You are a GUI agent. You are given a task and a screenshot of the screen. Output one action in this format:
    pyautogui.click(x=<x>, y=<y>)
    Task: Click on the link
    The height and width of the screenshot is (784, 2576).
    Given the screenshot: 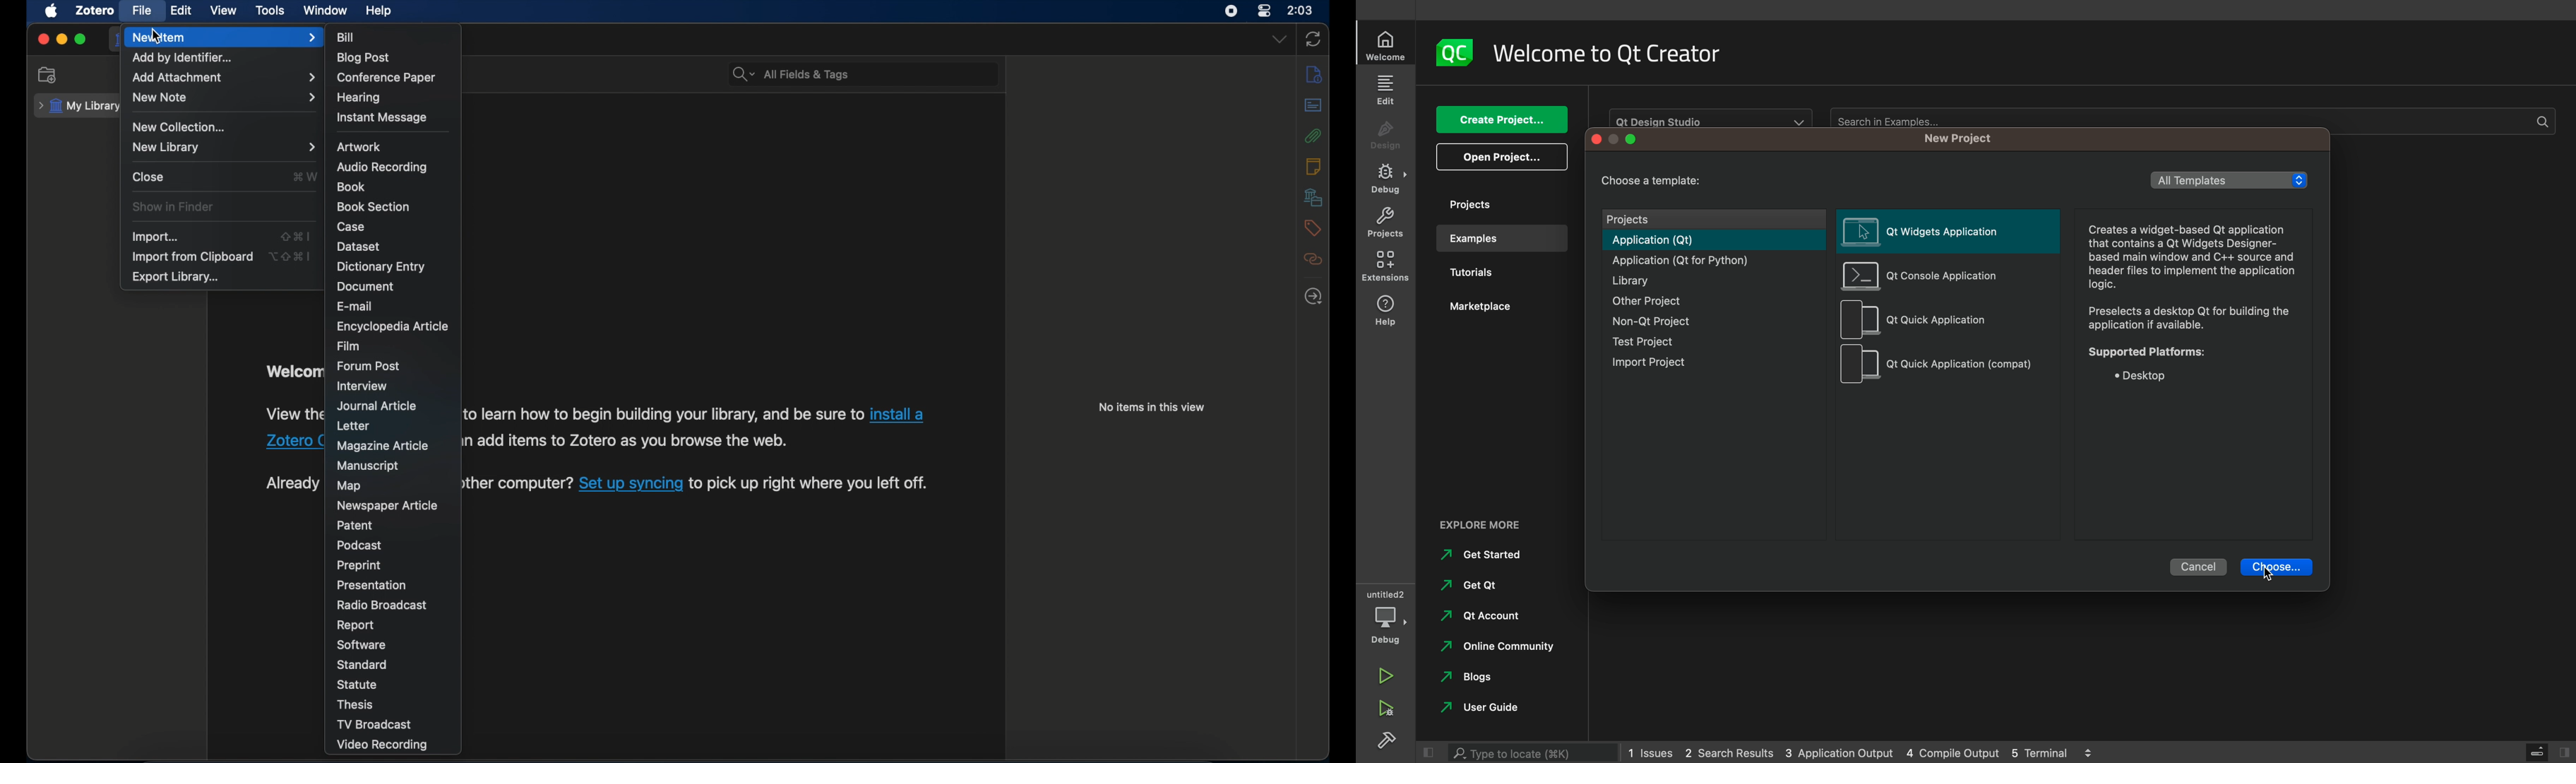 What is the action you would take?
    pyautogui.click(x=630, y=485)
    